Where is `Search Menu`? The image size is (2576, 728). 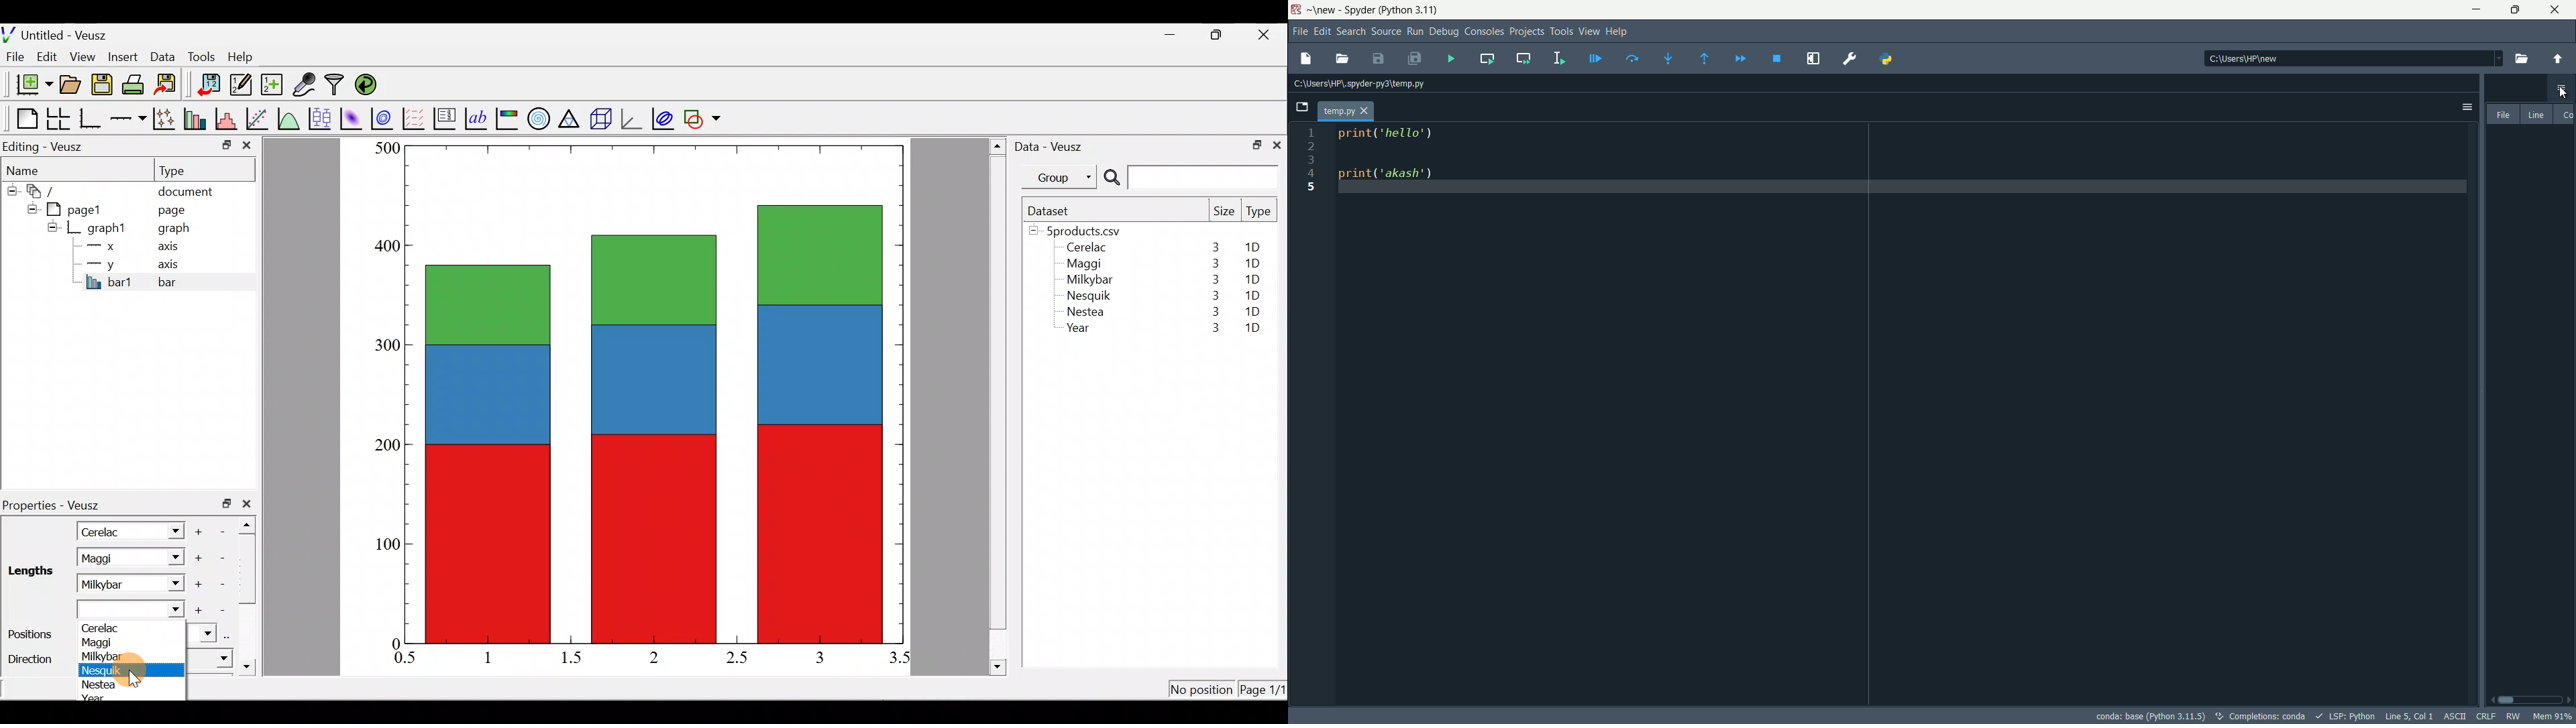
Search Menu is located at coordinates (1350, 31).